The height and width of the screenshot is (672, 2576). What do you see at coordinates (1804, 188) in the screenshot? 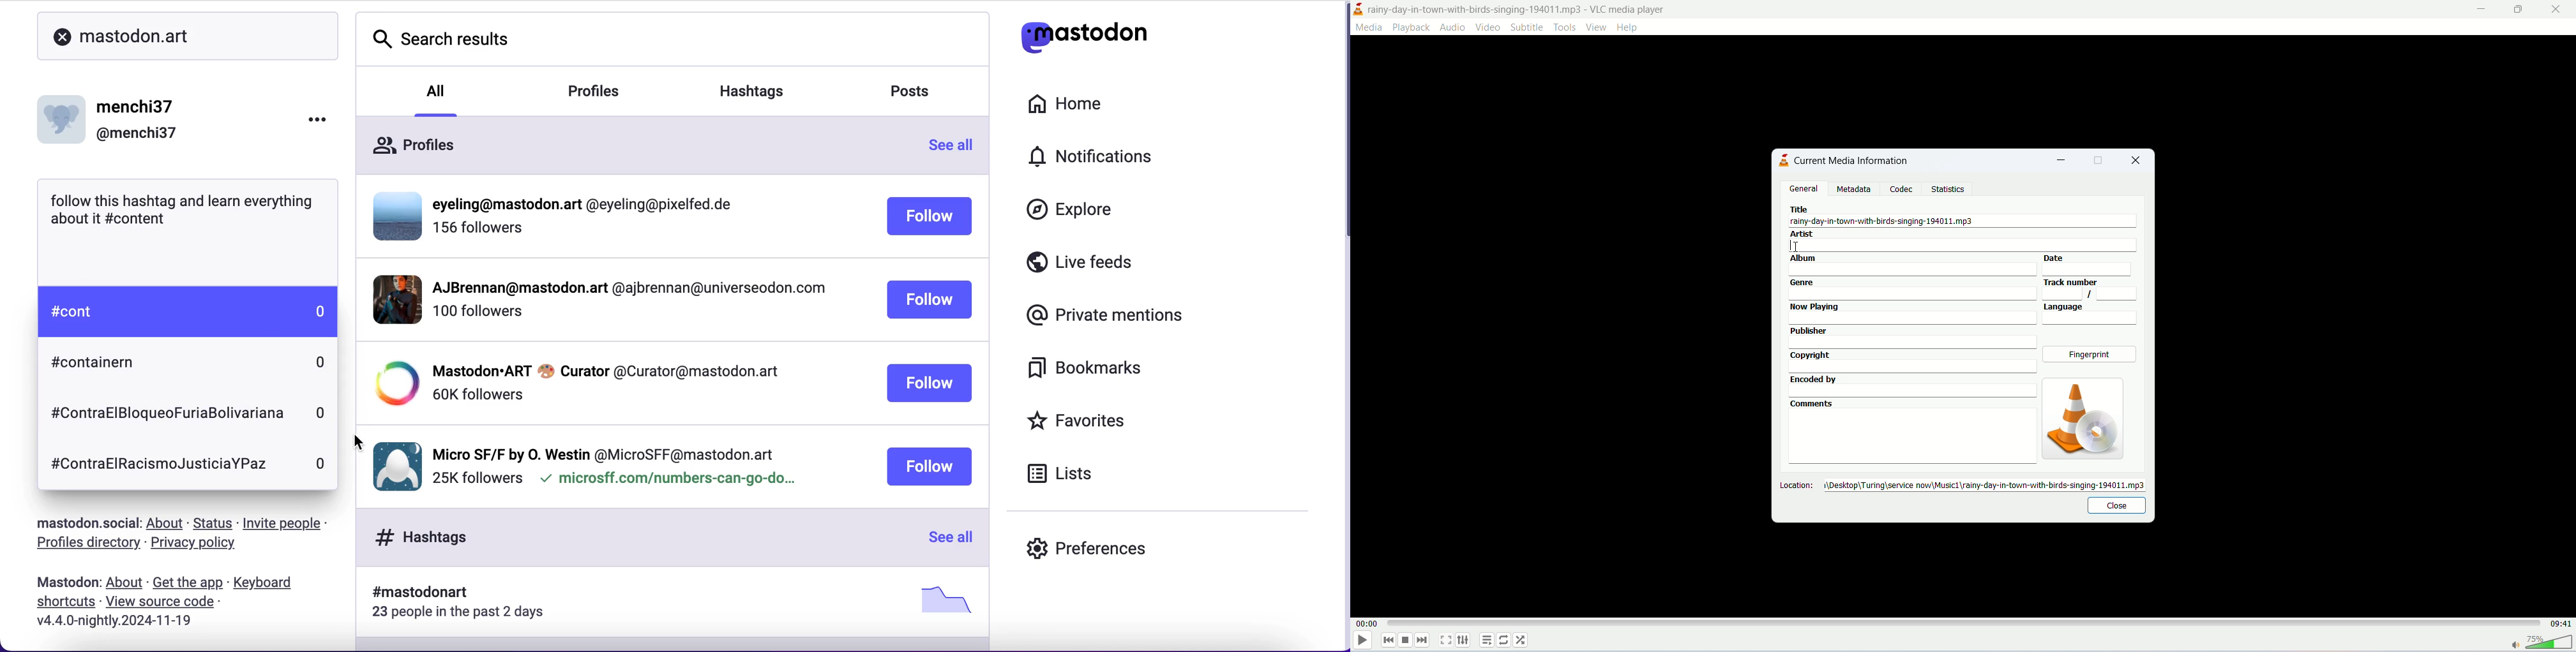
I see `general` at bounding box center [1804, 188].